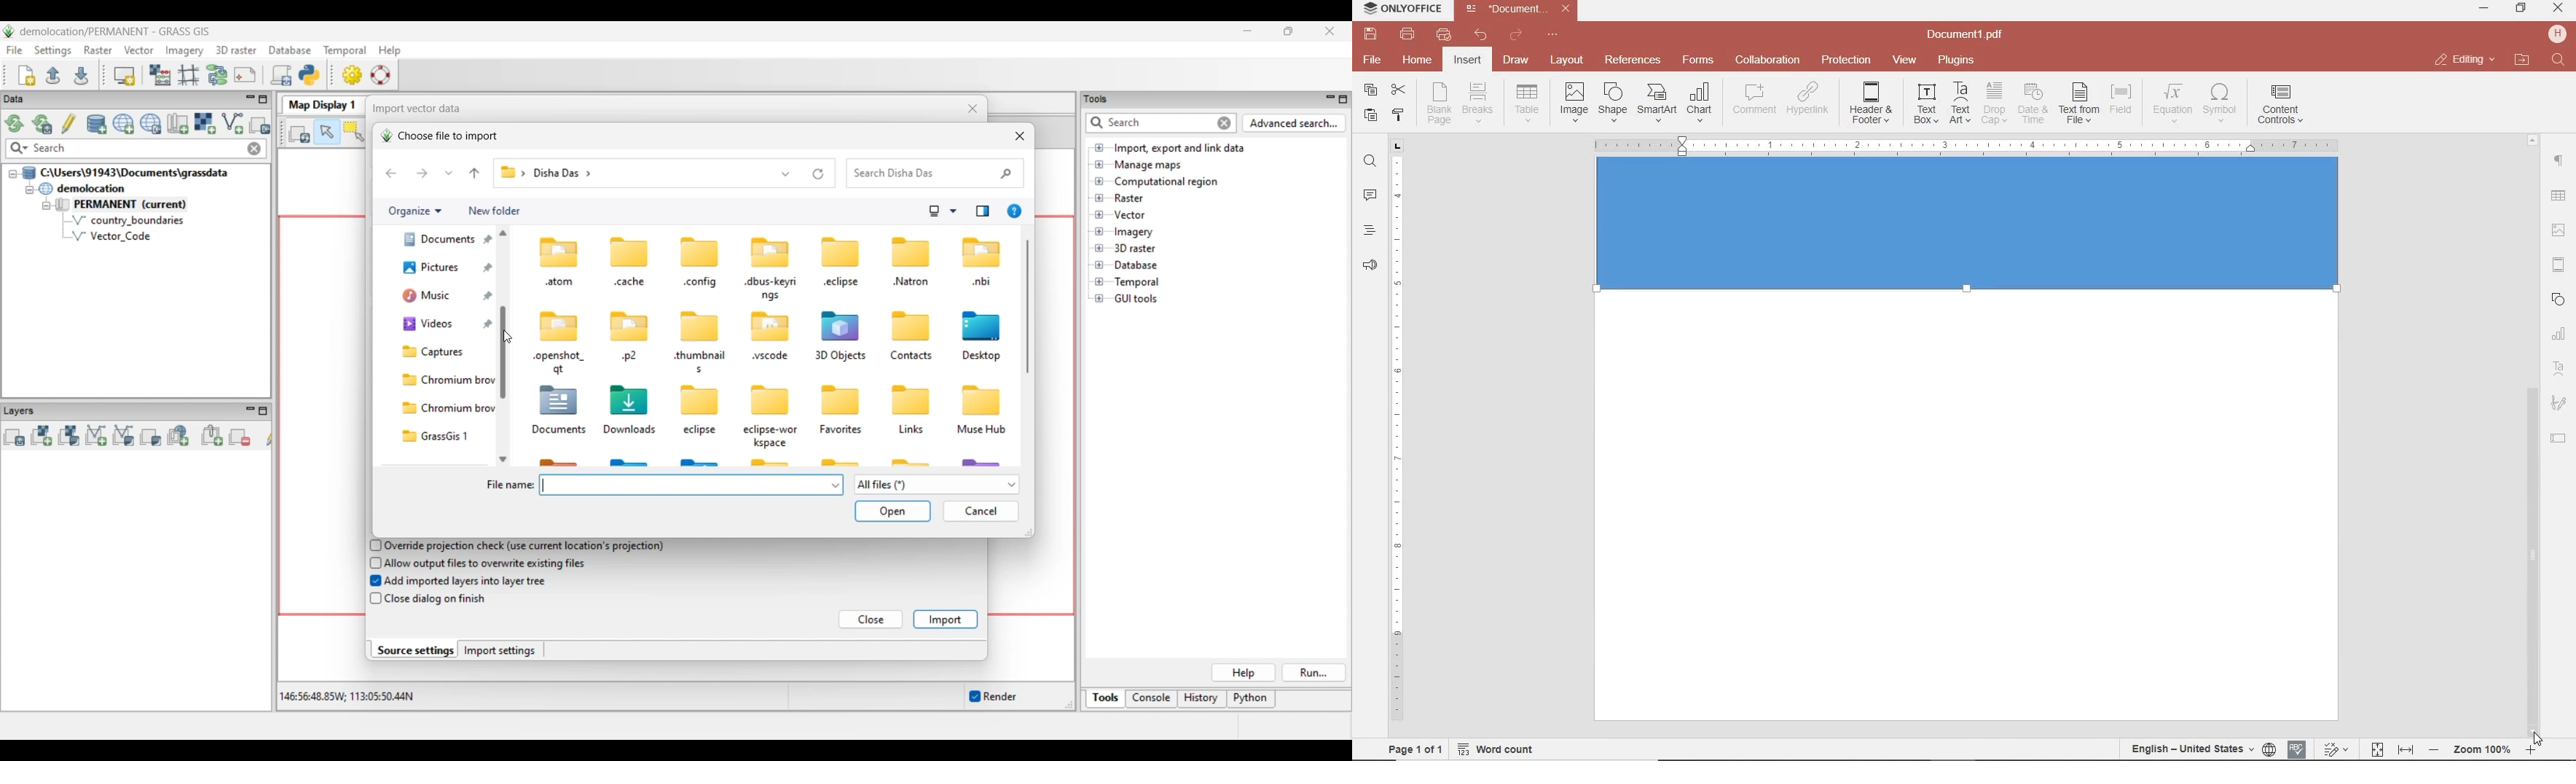 The height and width of the screenshot is (784, 2576). I want to click on protection, so click(1847, 61).